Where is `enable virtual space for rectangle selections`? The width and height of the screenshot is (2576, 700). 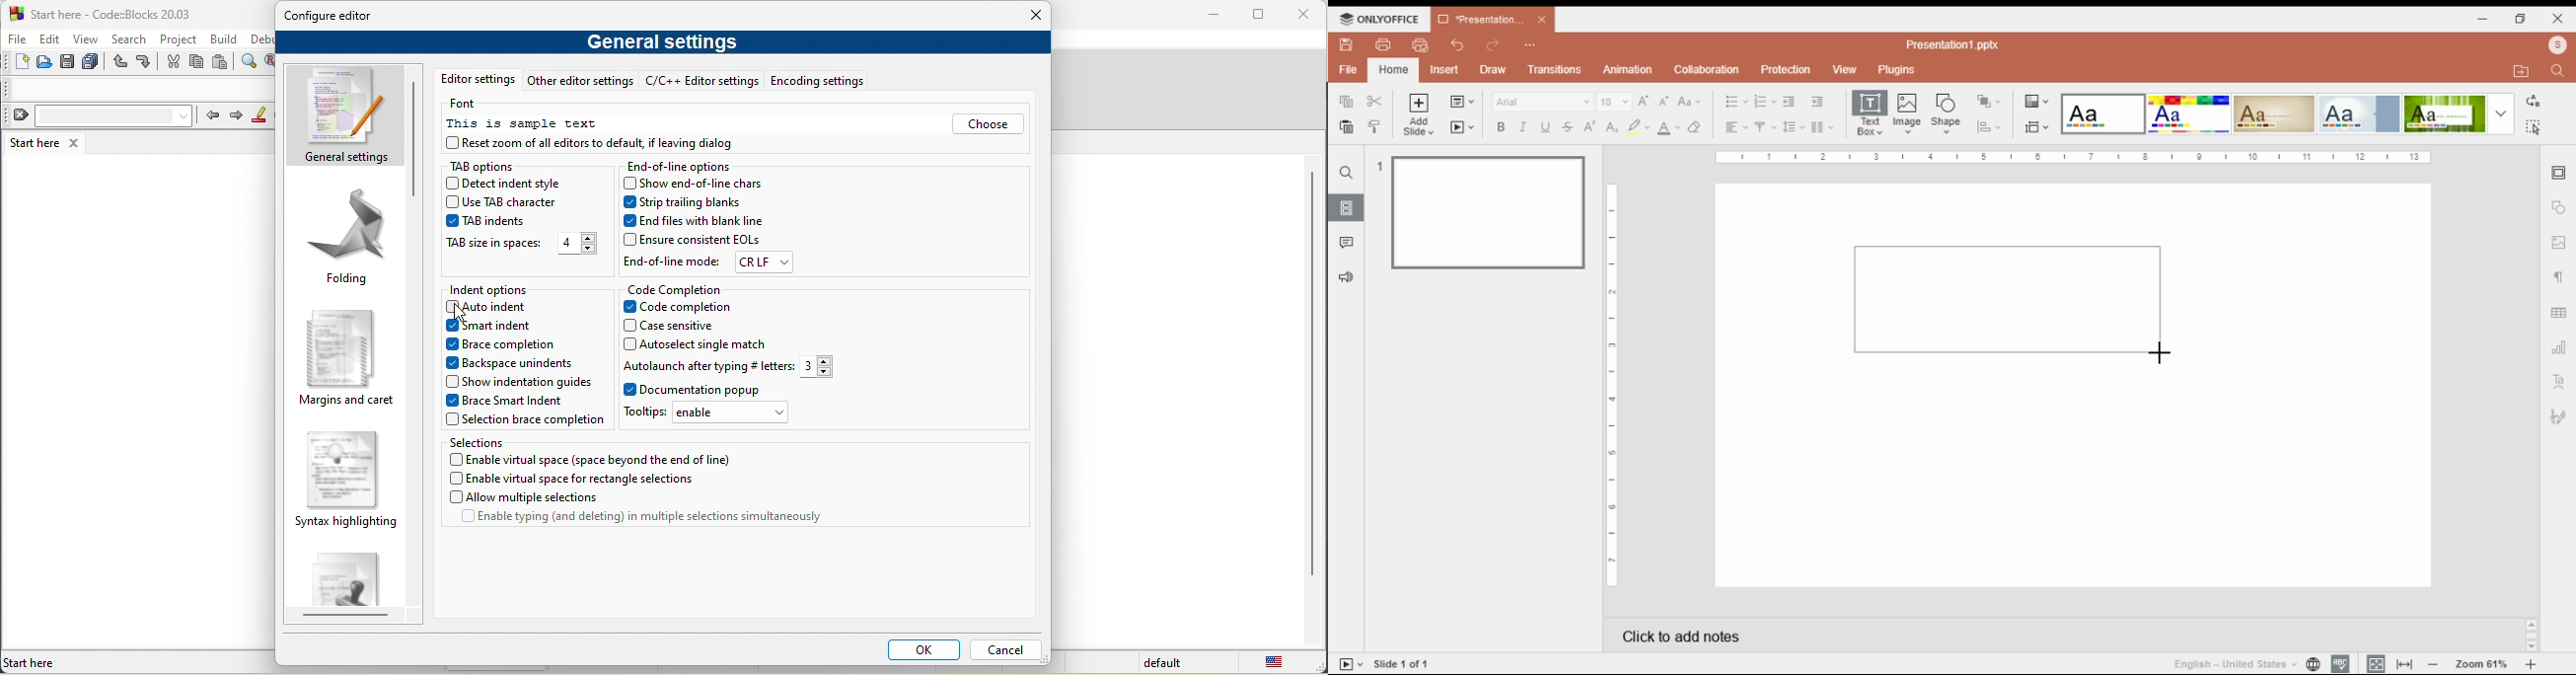 enable virtual space for rectangle selections is located at coordinates (578, 478).